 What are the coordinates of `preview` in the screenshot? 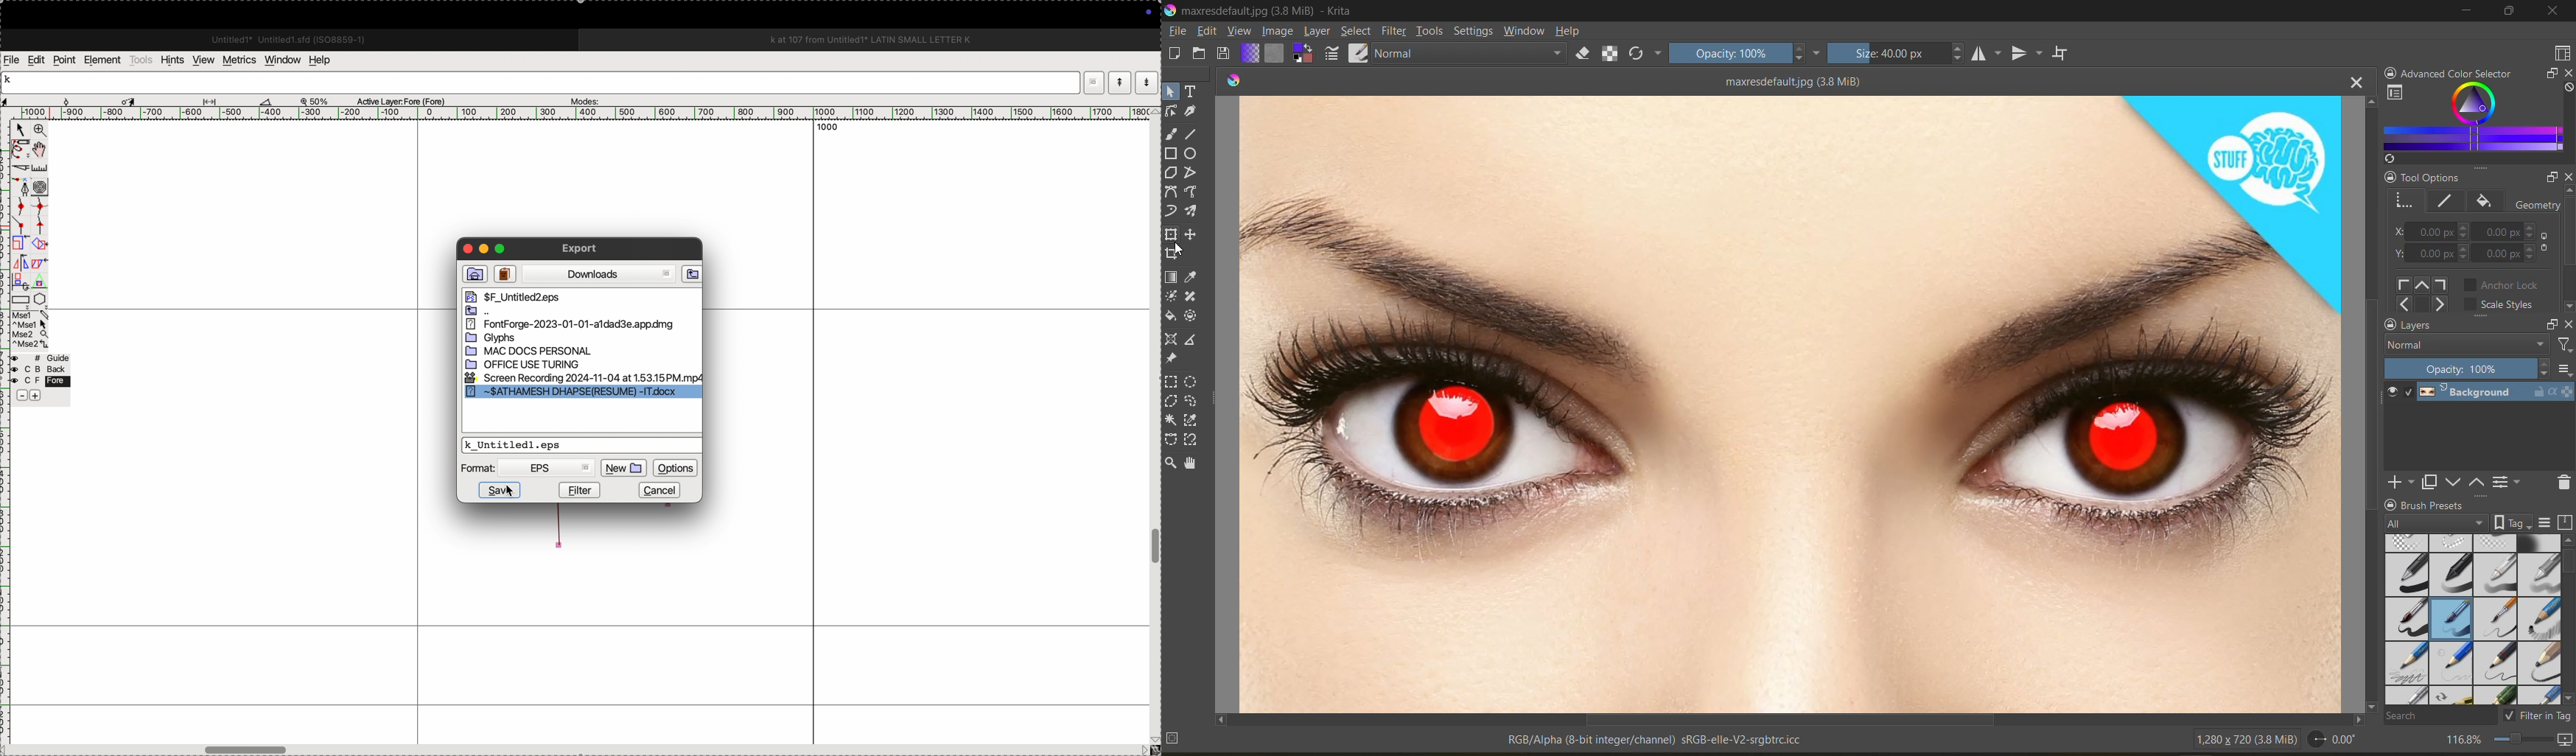 It's located at (2394, 393).